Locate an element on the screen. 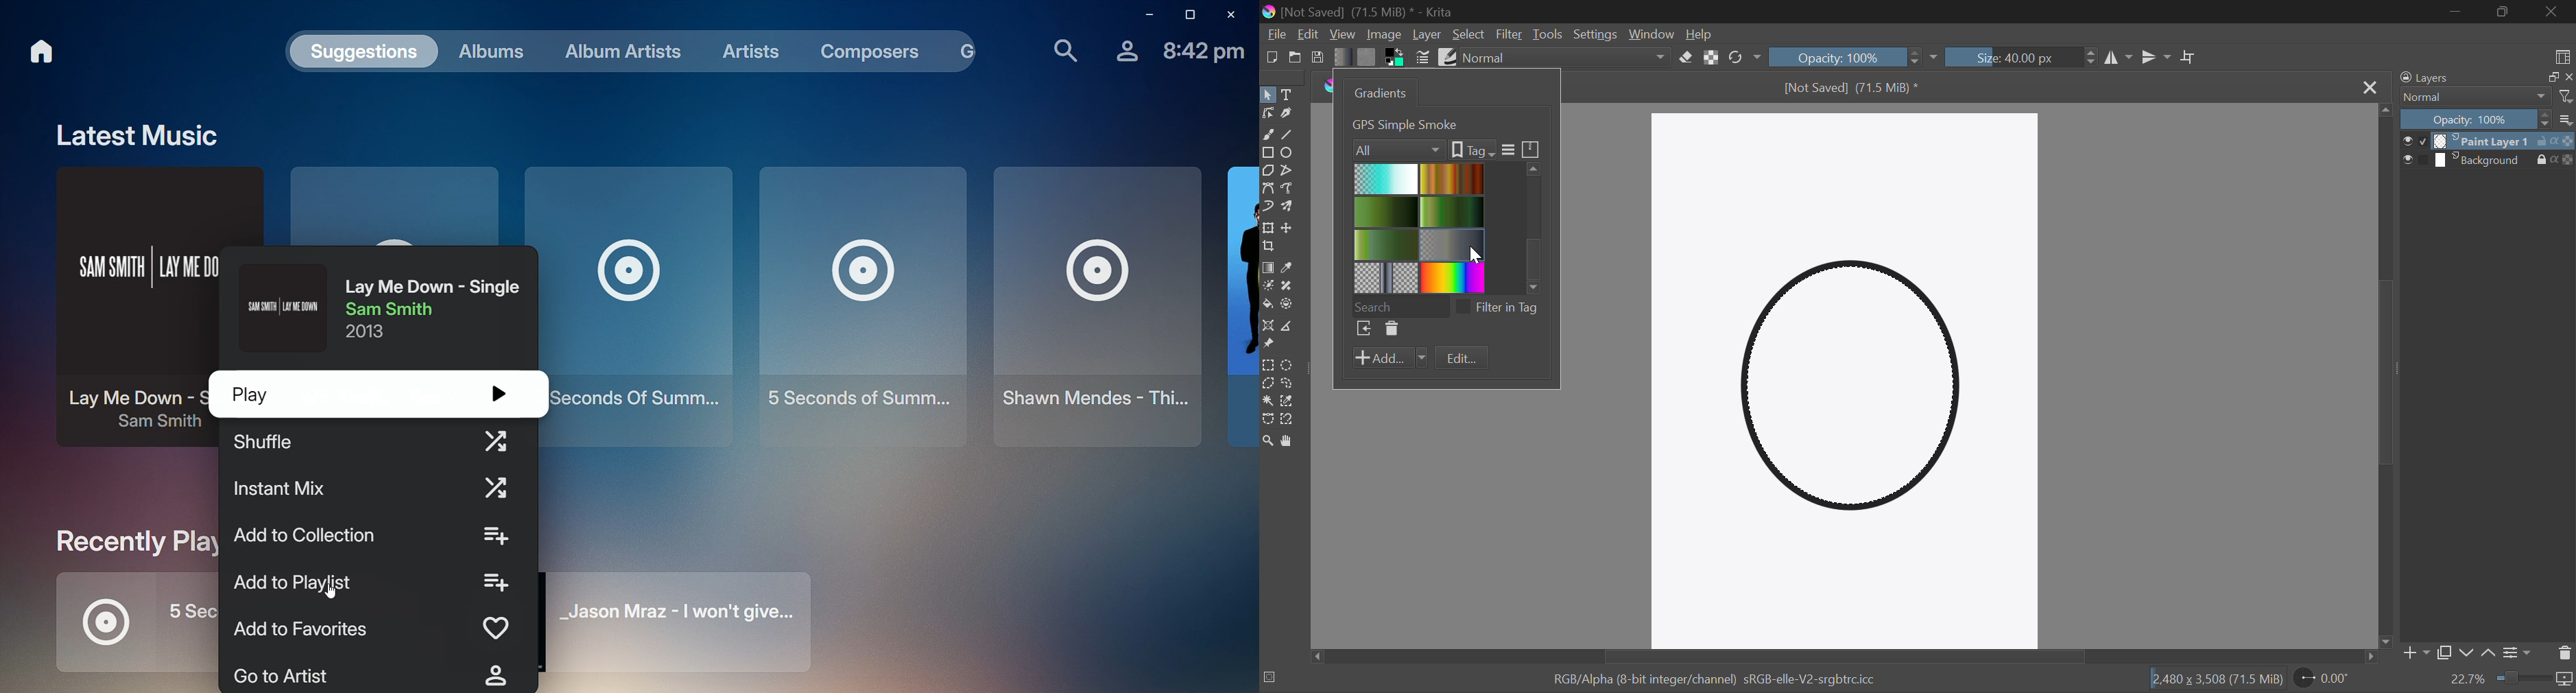 The height and width of the screenshot is (700, 2576). icon is located at coordinates (2566, 681).